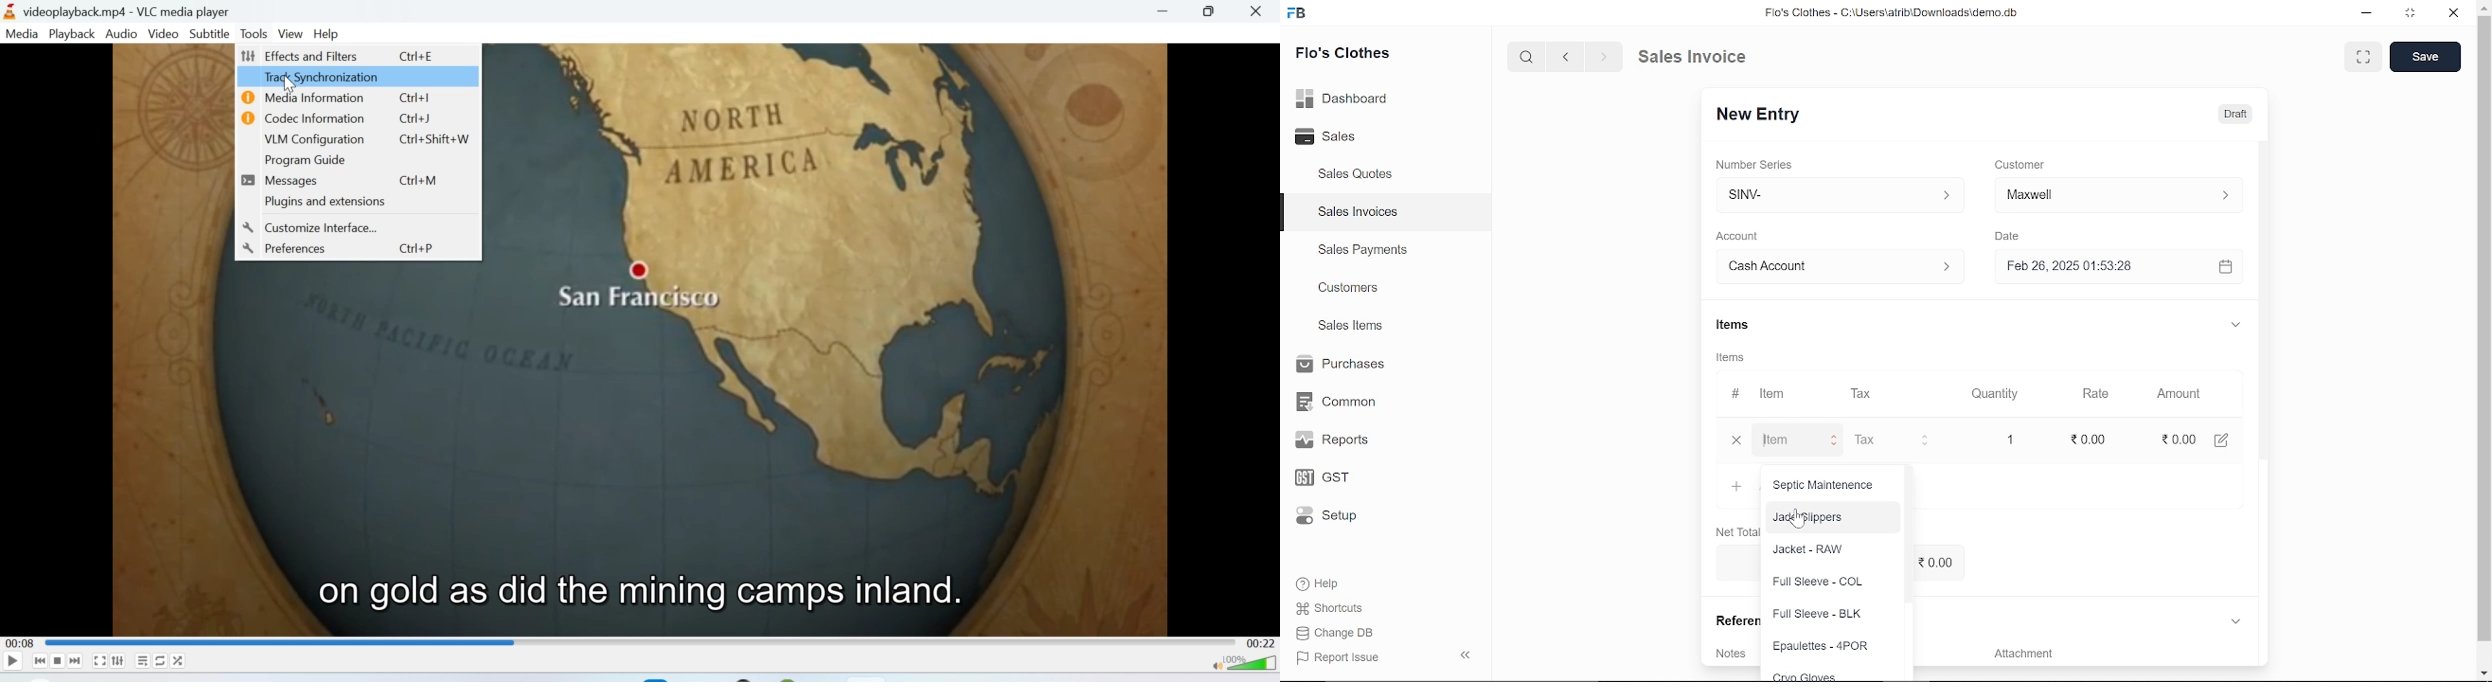 Image resolution: width=2492 pixels, height=700 pixels. Describe the element at coordinates (1770, 395) in the screenshot. I see `Item` at that location.